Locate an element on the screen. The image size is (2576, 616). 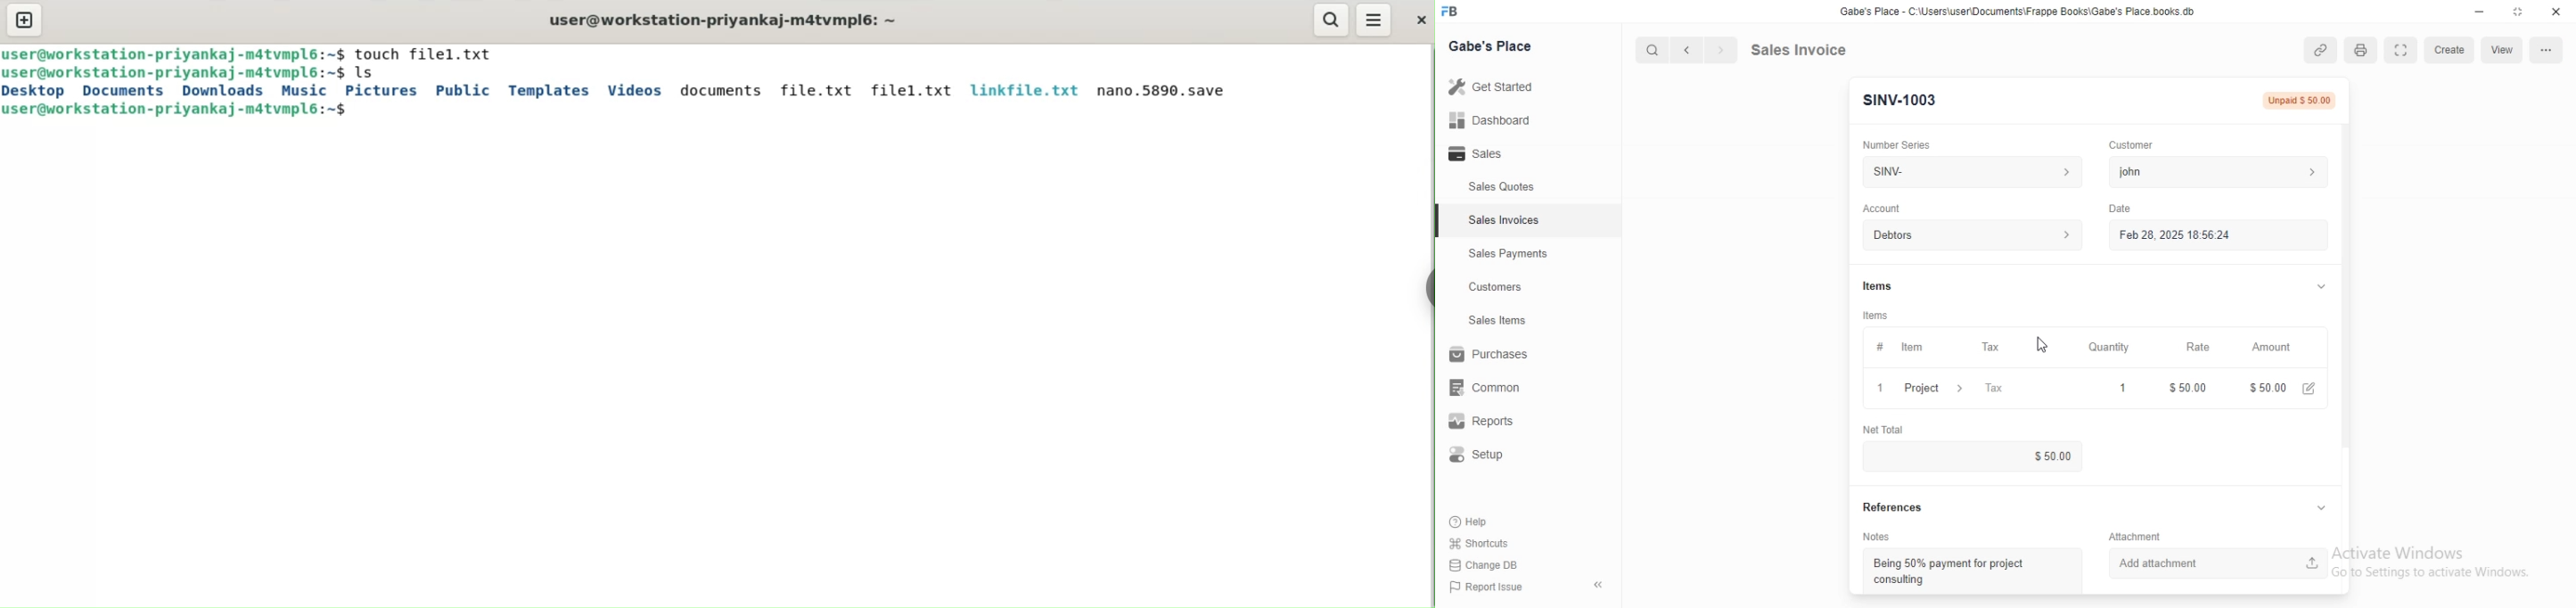
SINV-1003 is located at coordinates (1906, 100).